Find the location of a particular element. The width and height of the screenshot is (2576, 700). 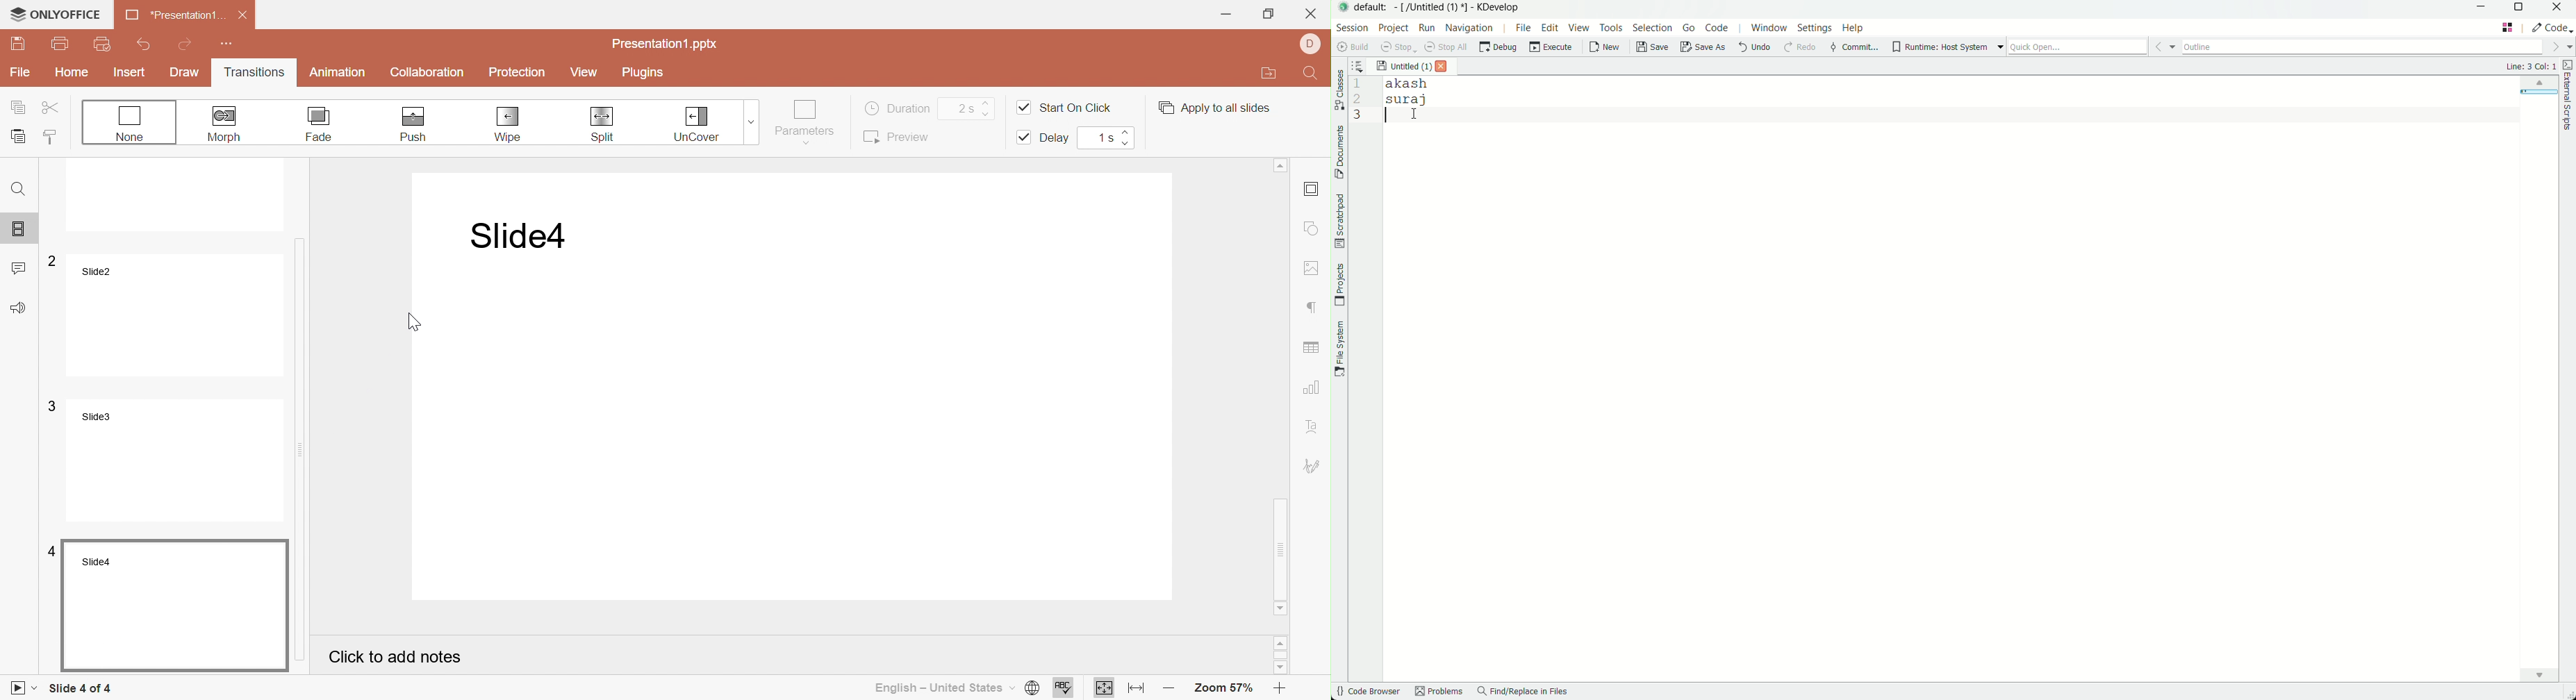

Delay is located at coordinates (1046, 138).